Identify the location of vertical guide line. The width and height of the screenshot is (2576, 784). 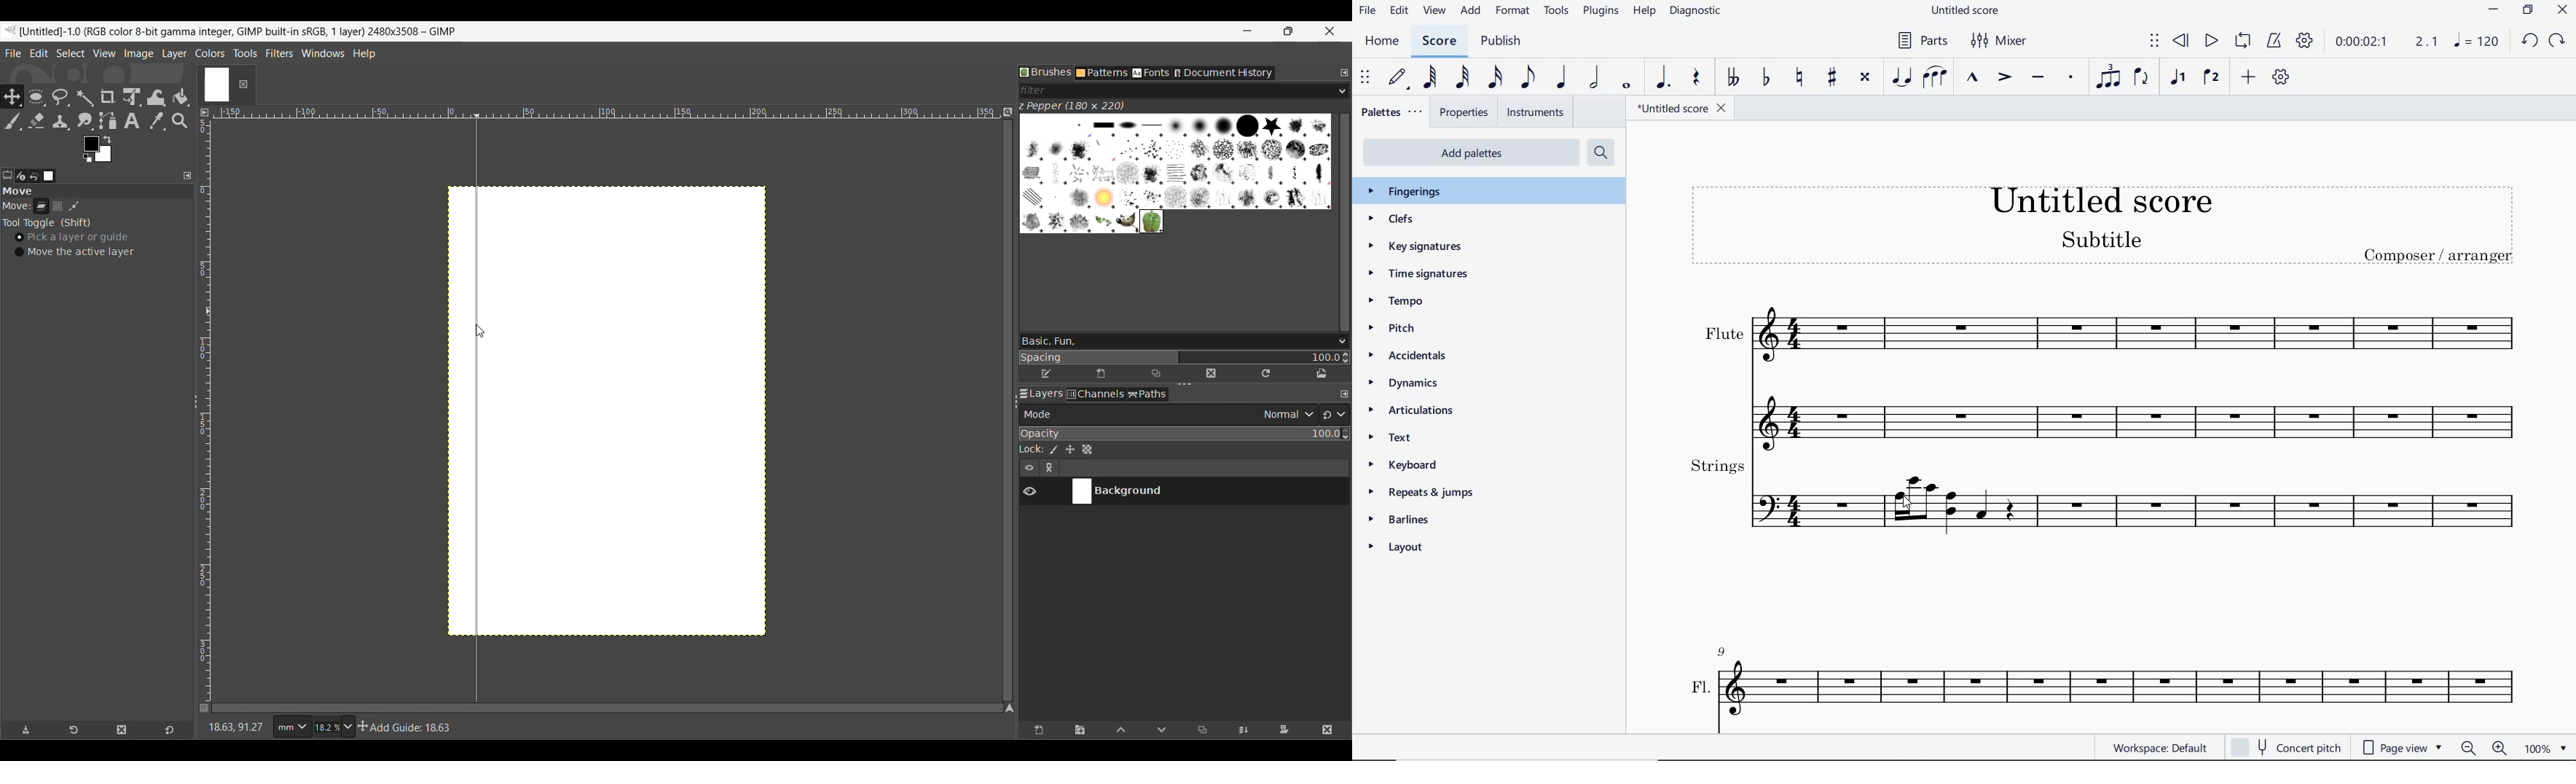
(475, 404).